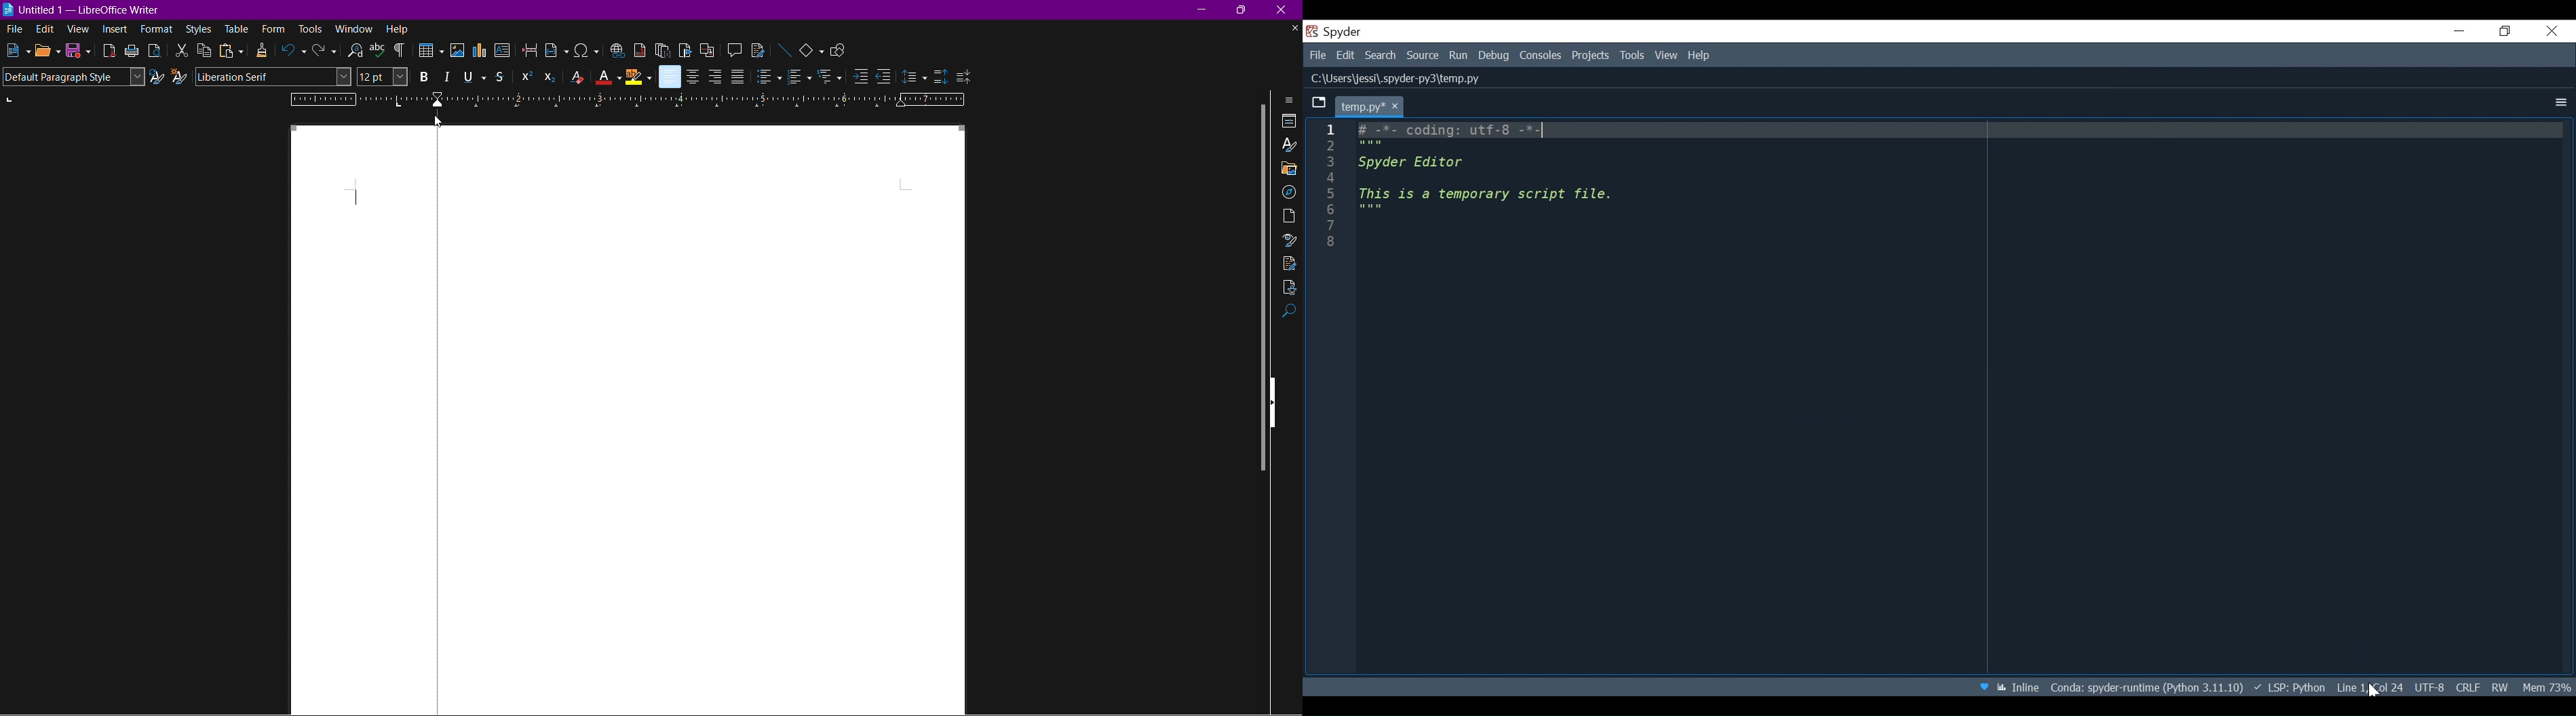 This screenshot has width=2576, height=728. What do you see at coordinates (2499, 687) in the screenshot?
I see `File permission` at bounding box center [2499, 687].